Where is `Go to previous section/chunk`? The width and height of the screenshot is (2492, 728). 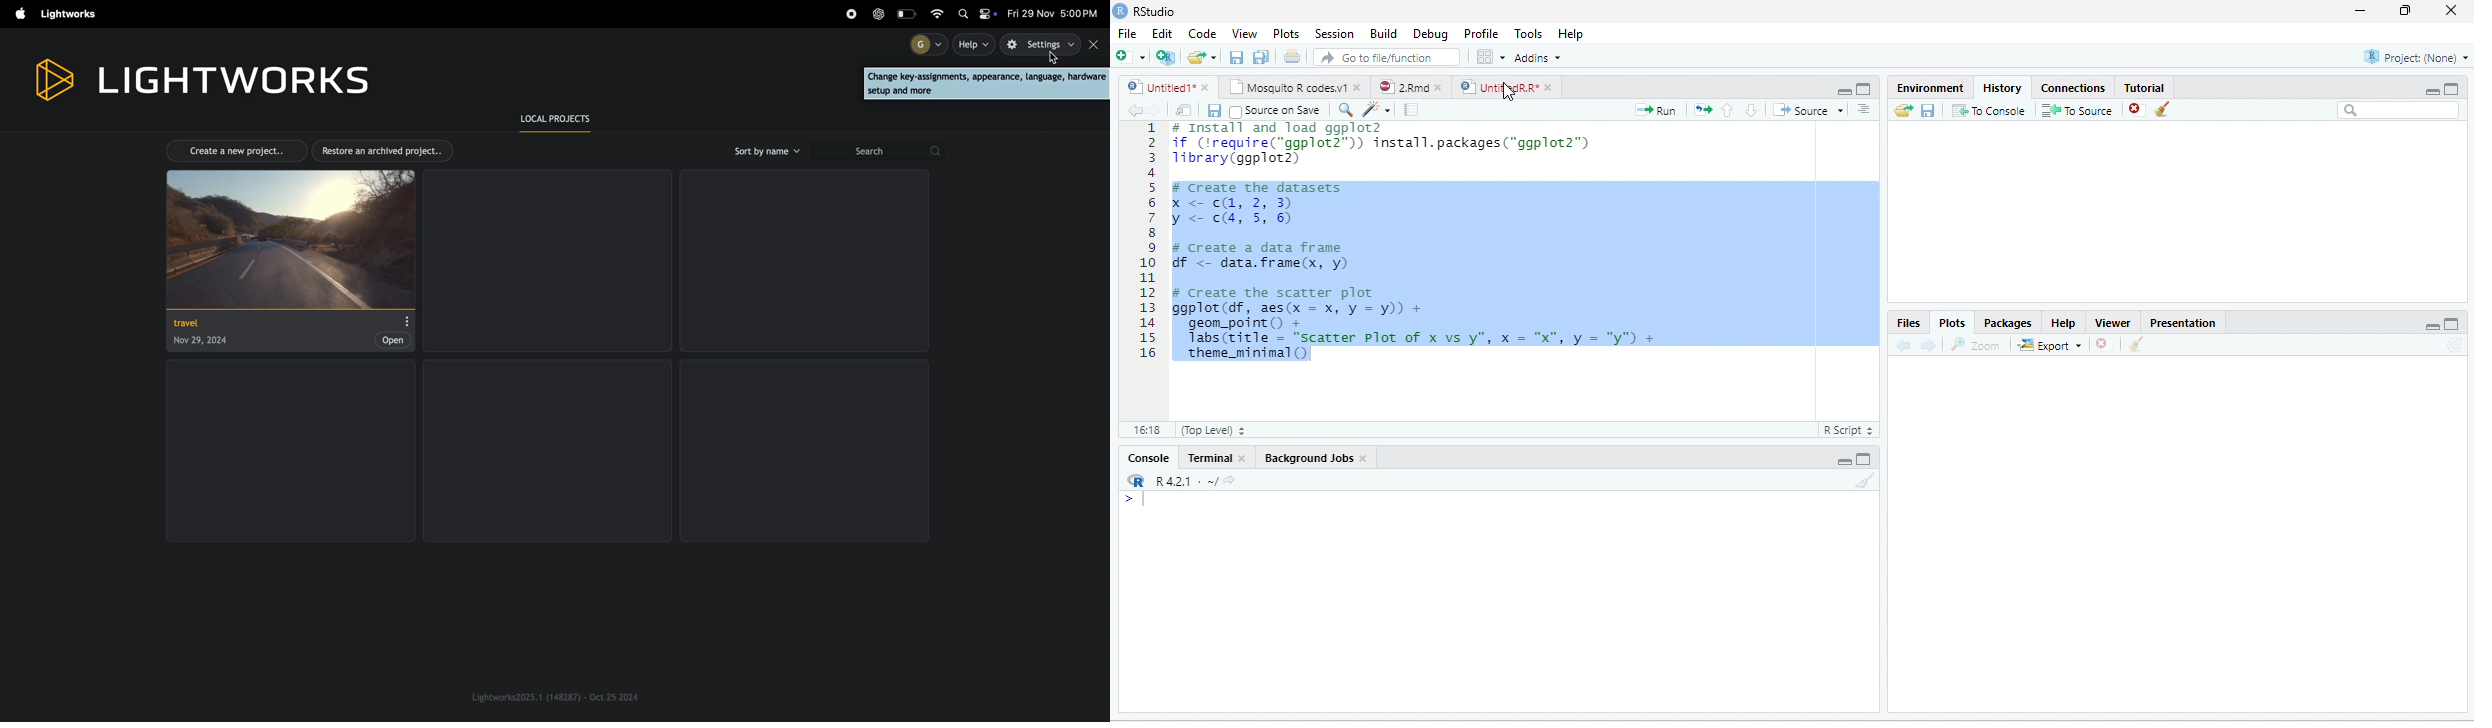
Go to previous section/chunk is located at coordinates (1728, 110).